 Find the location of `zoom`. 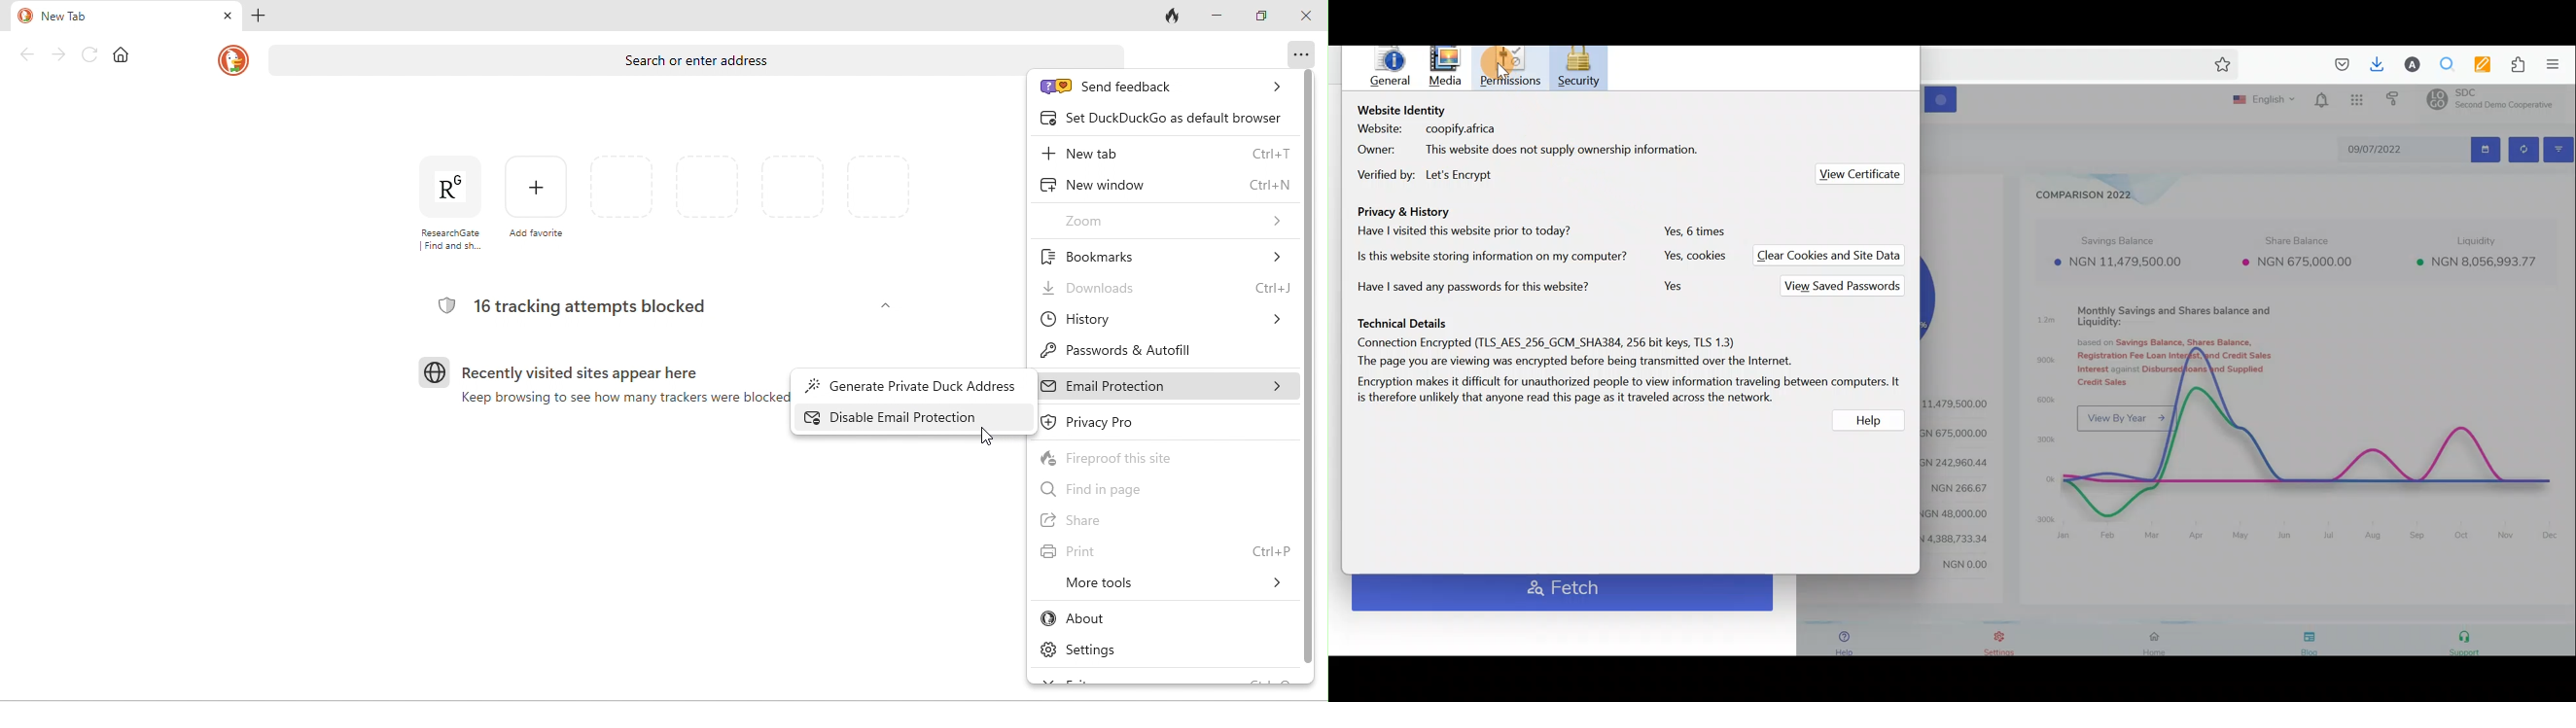

zoom is located at coordinates (1175, 218).